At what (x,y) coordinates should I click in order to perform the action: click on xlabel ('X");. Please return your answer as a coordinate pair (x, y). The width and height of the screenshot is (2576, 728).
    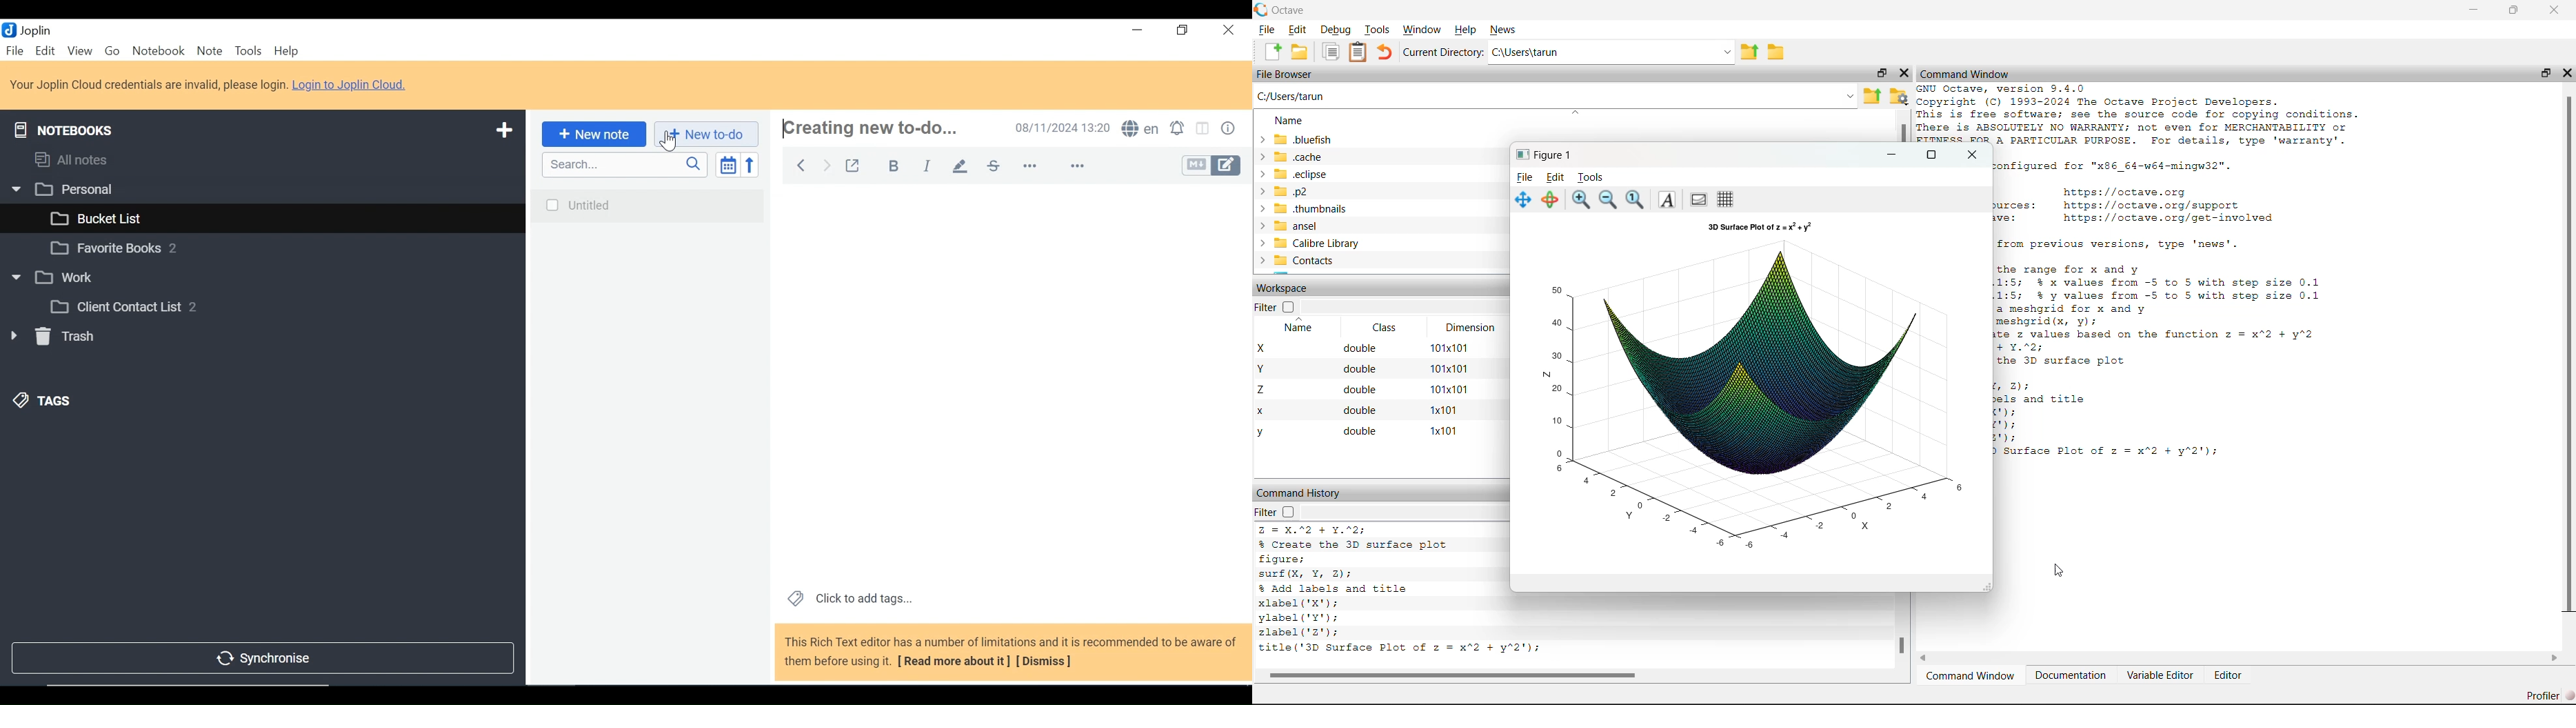
    Looking at the image, I should click on (1294, 604).